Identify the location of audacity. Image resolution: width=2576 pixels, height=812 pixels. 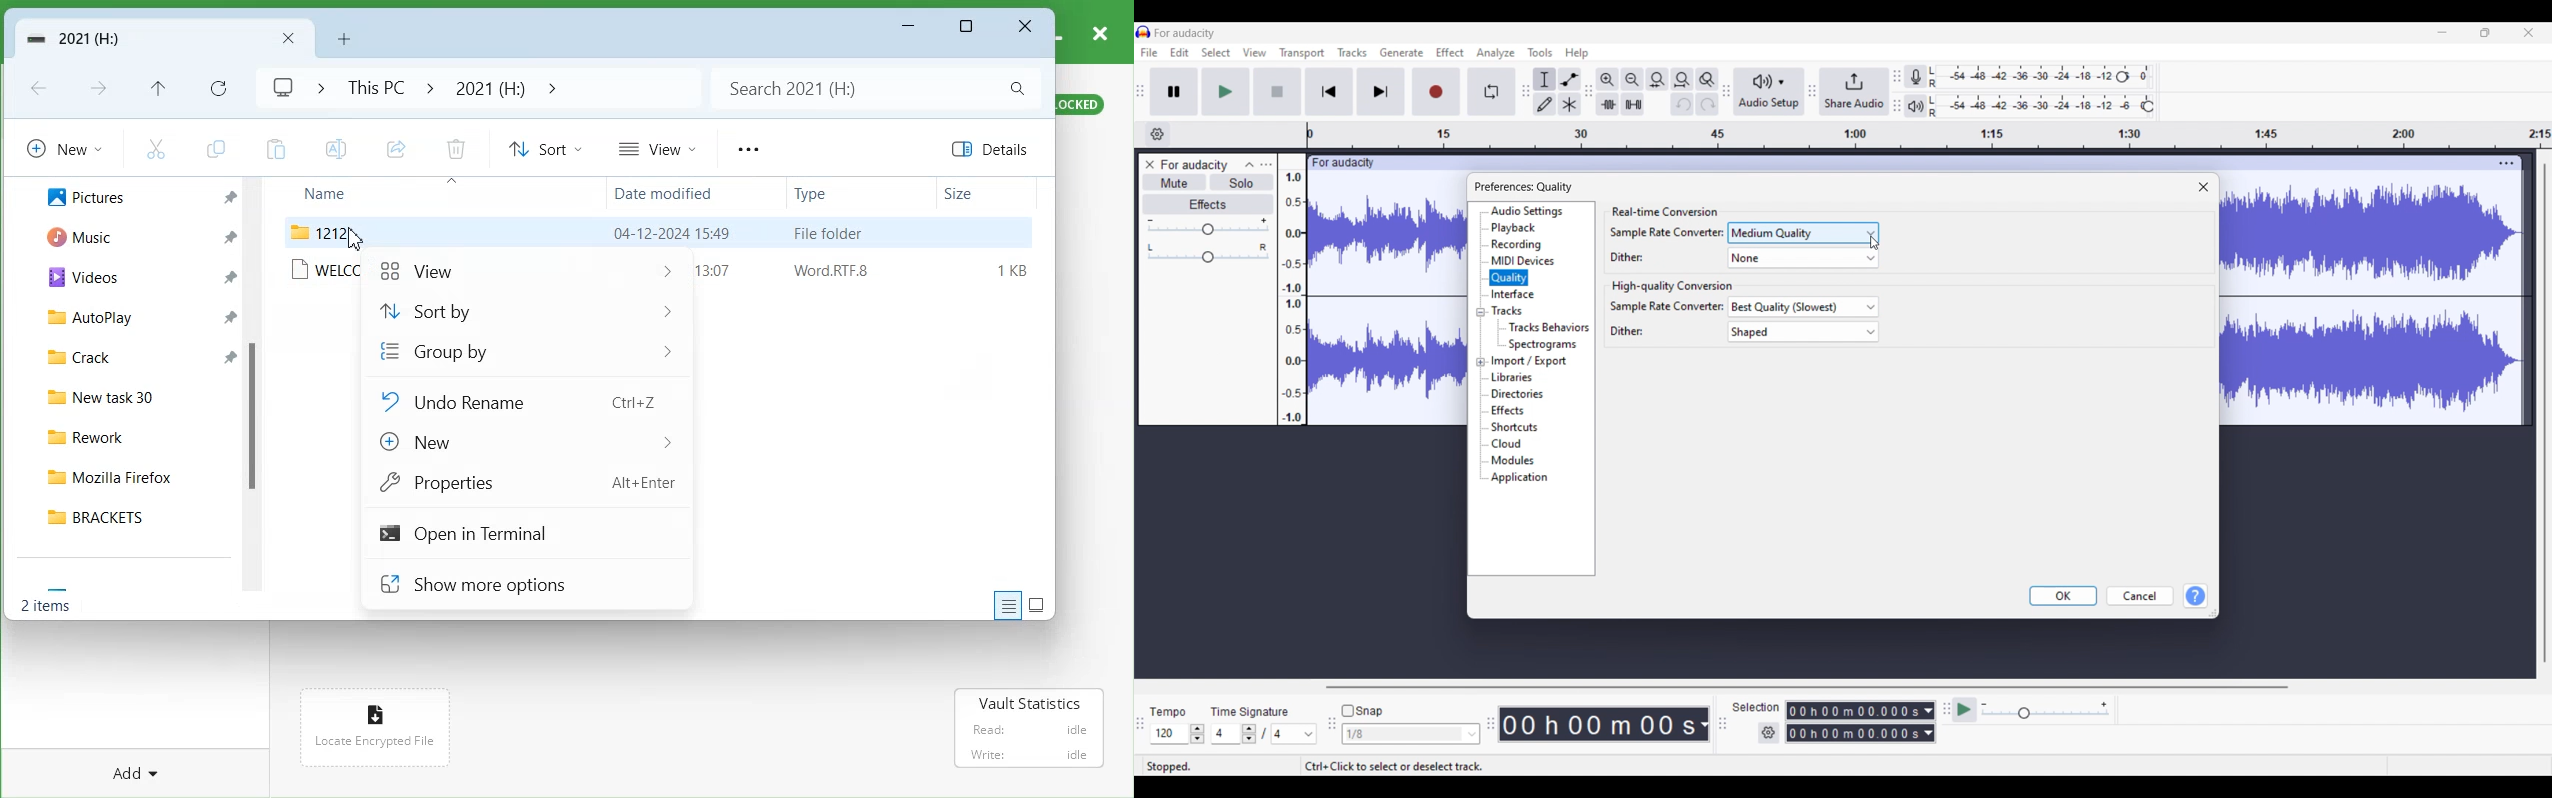
(1341, 163).